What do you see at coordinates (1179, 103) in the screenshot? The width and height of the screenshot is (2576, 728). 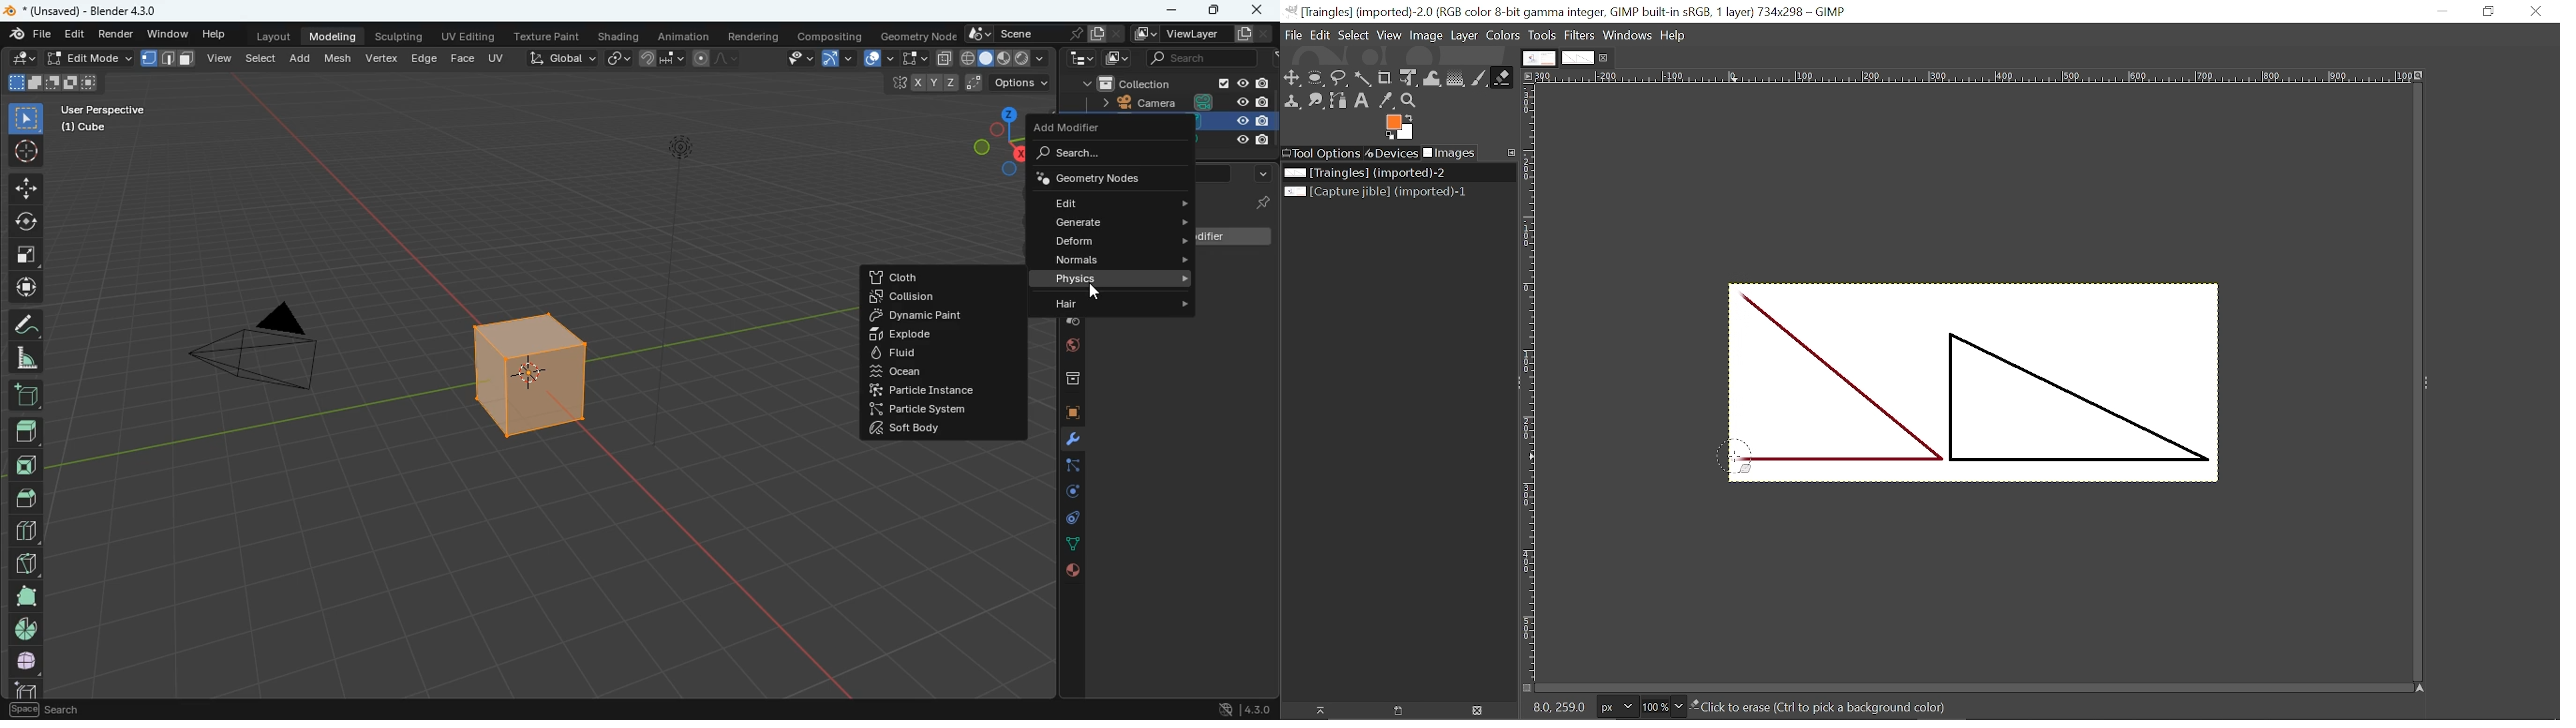 I see `camera` at bounding box center [1179, 103].